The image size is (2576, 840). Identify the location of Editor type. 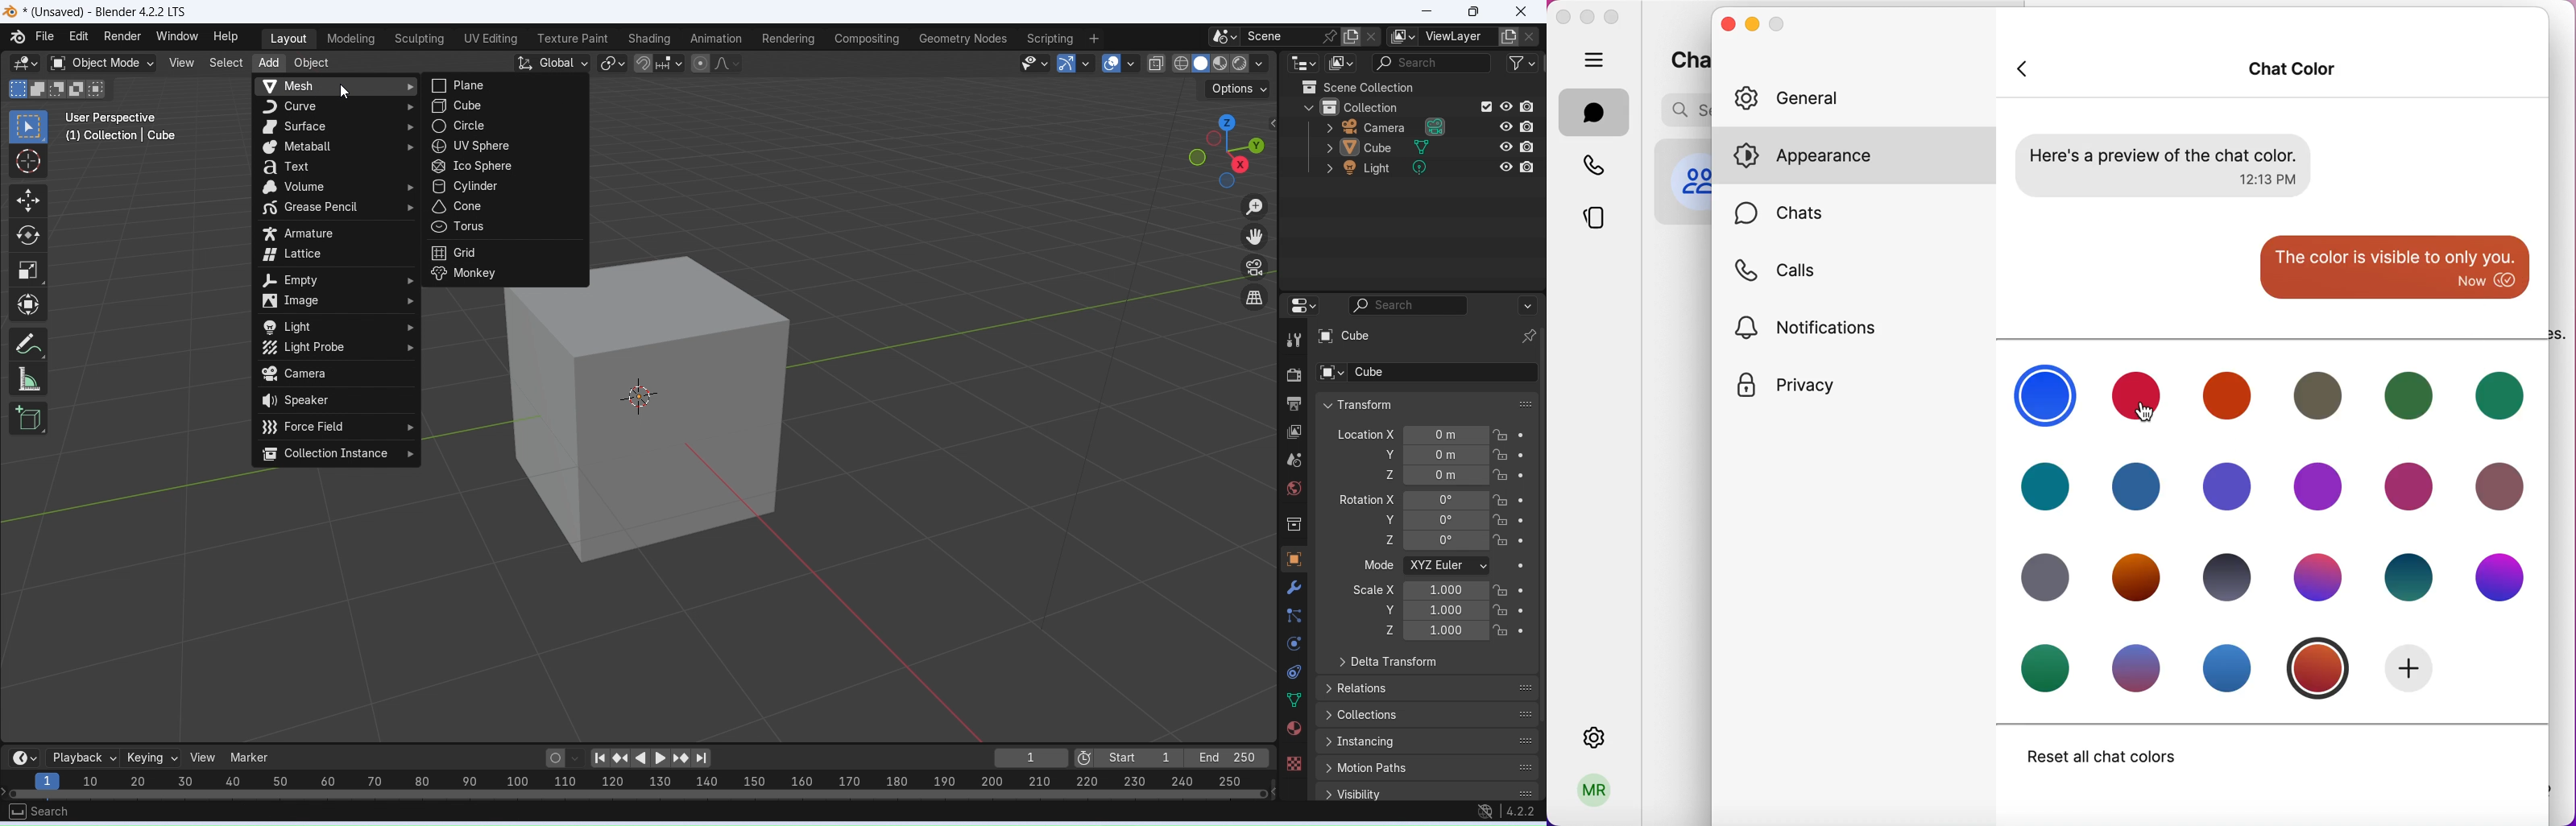
(1306, 63).